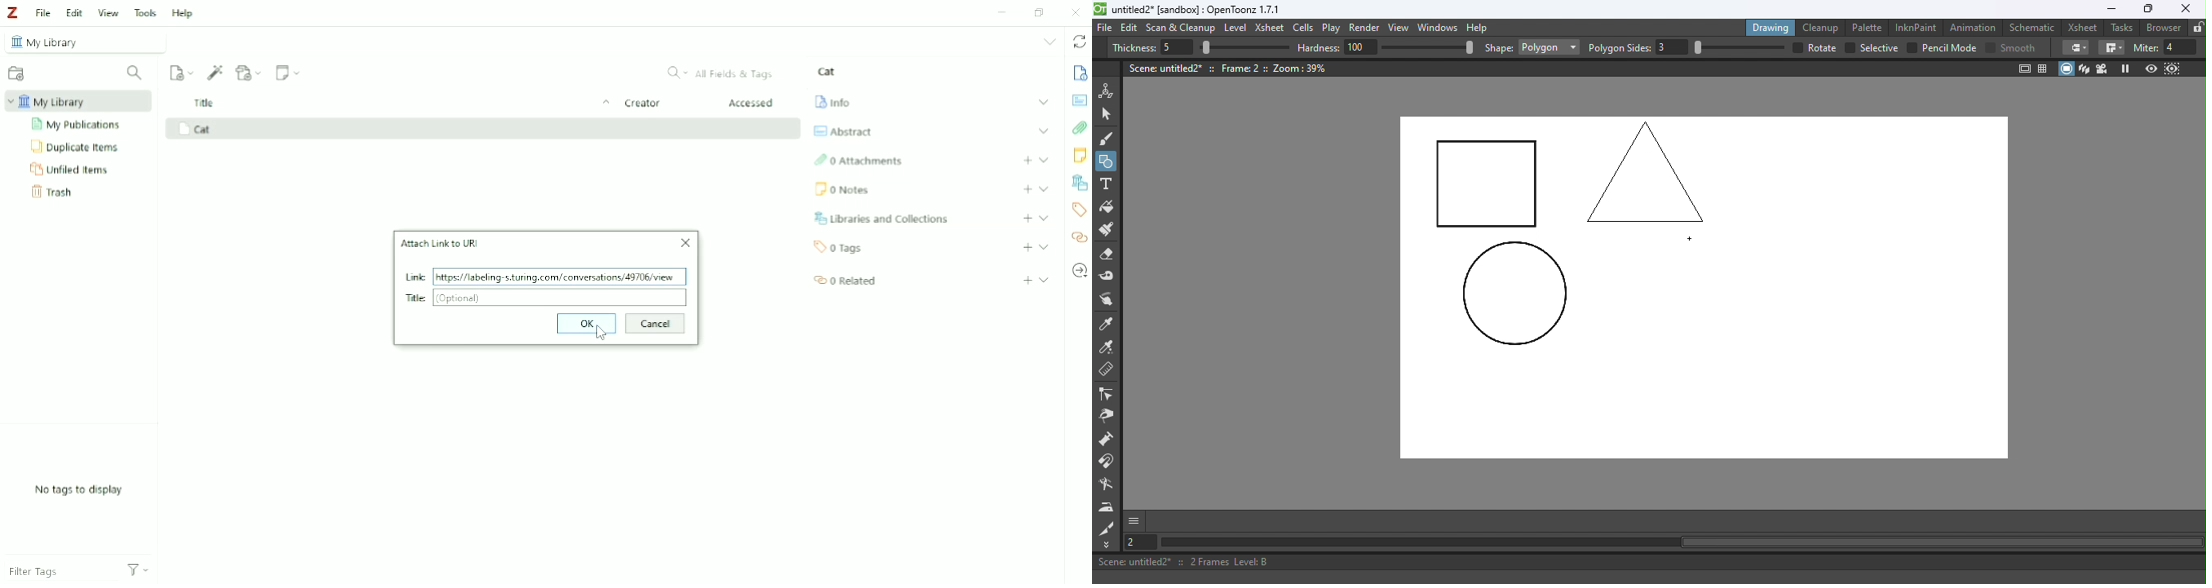 This screenshot has width=2212, height=588. Describe the element at coordinates (2068, 69) in the screenshot. I see `Camera stand view` at that location.